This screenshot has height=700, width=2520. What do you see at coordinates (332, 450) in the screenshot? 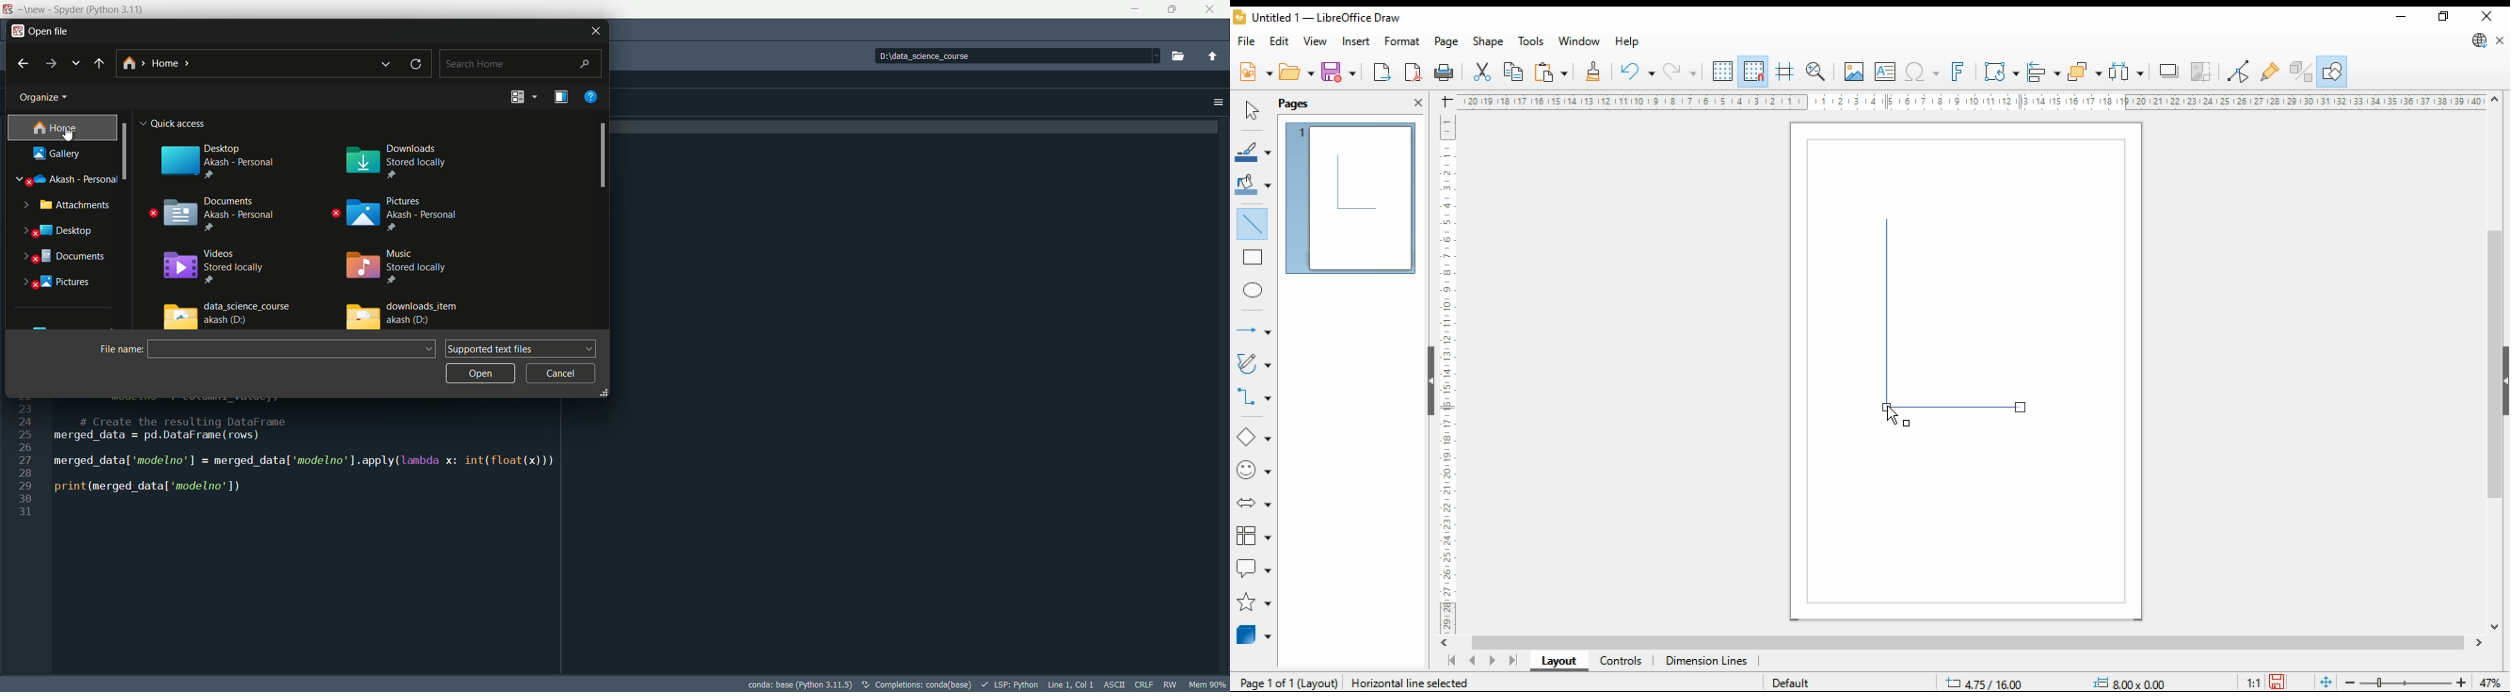
I see `code` at bounding box center [332, 450].